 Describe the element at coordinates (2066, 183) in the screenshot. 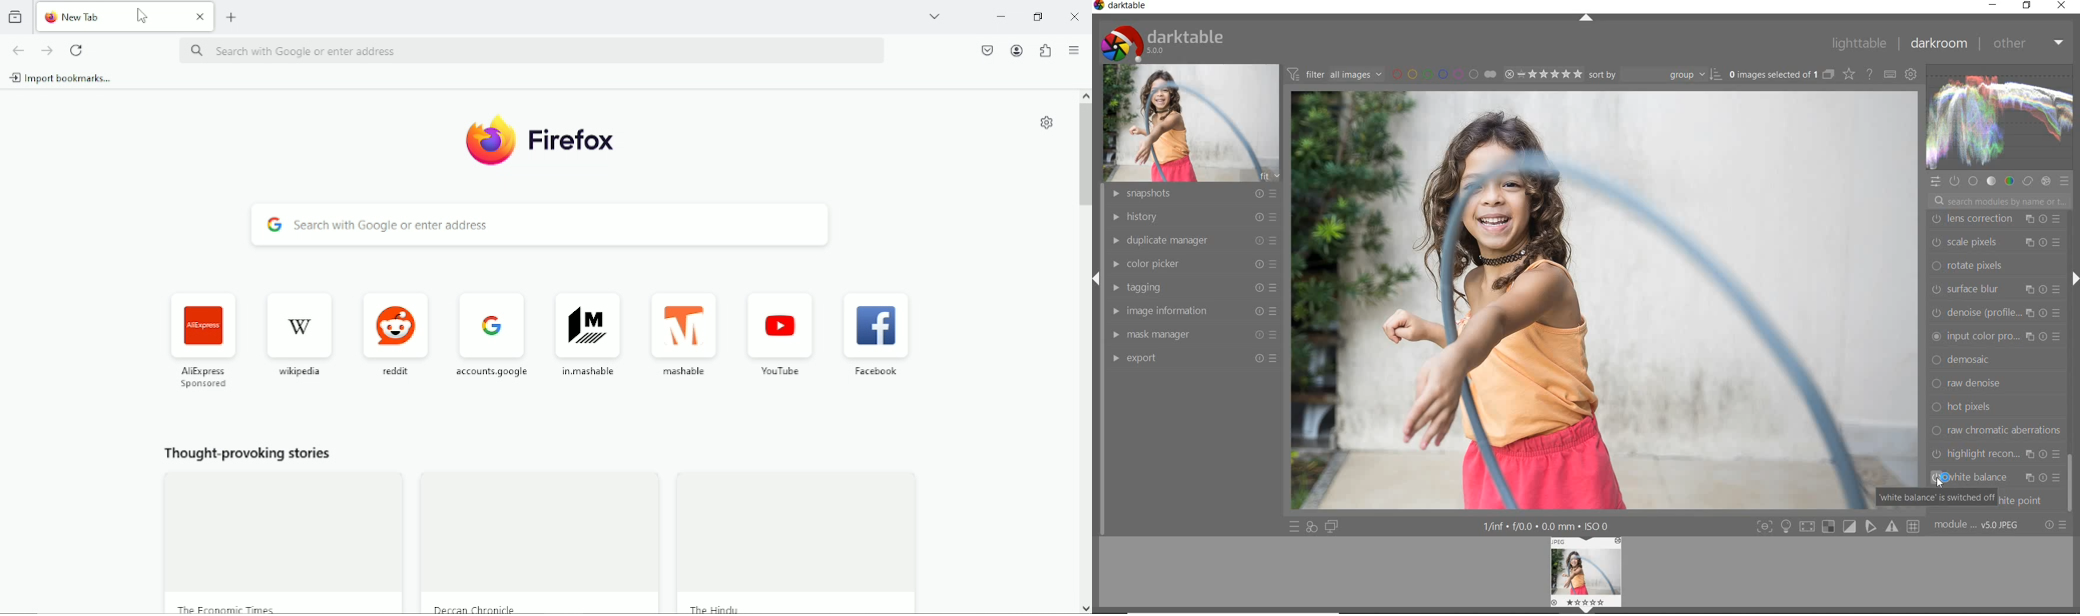

I see `preset` at that location.